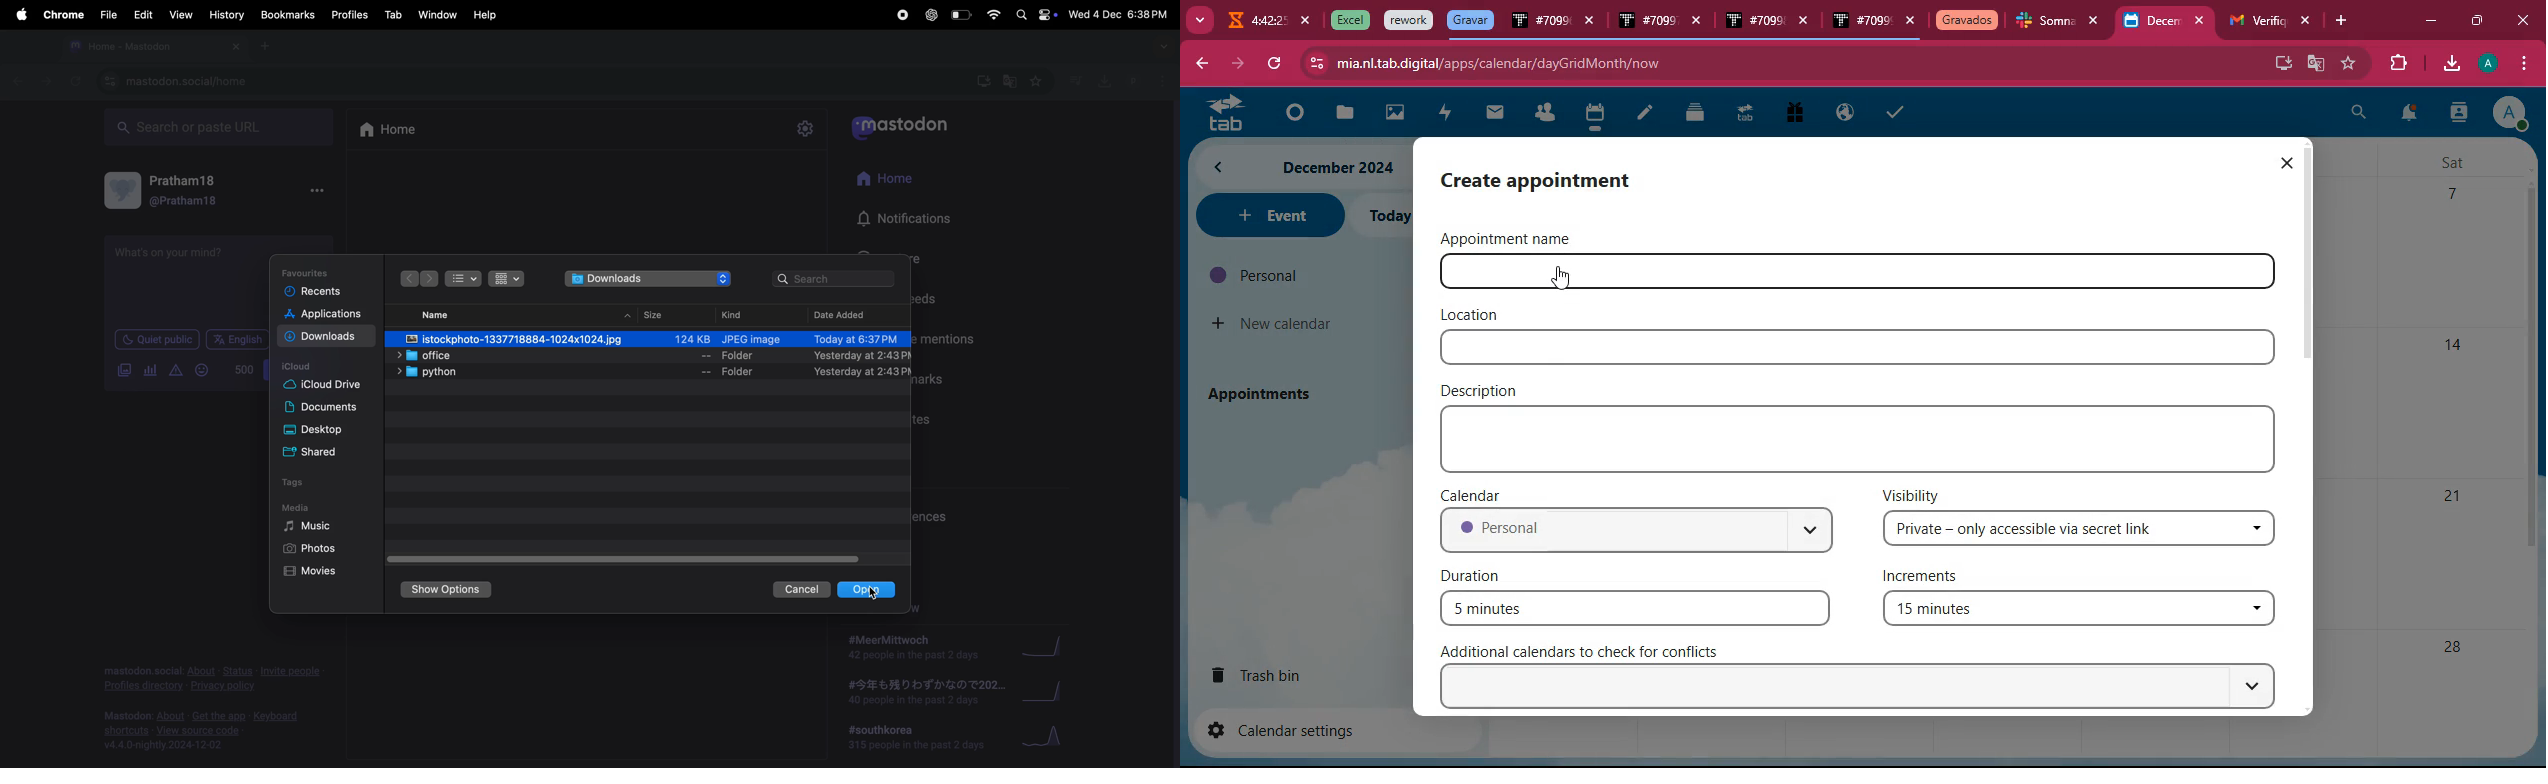  Describe the element at coordinates (1557, 179) in the screenshot. I see `create appointment` at that location.